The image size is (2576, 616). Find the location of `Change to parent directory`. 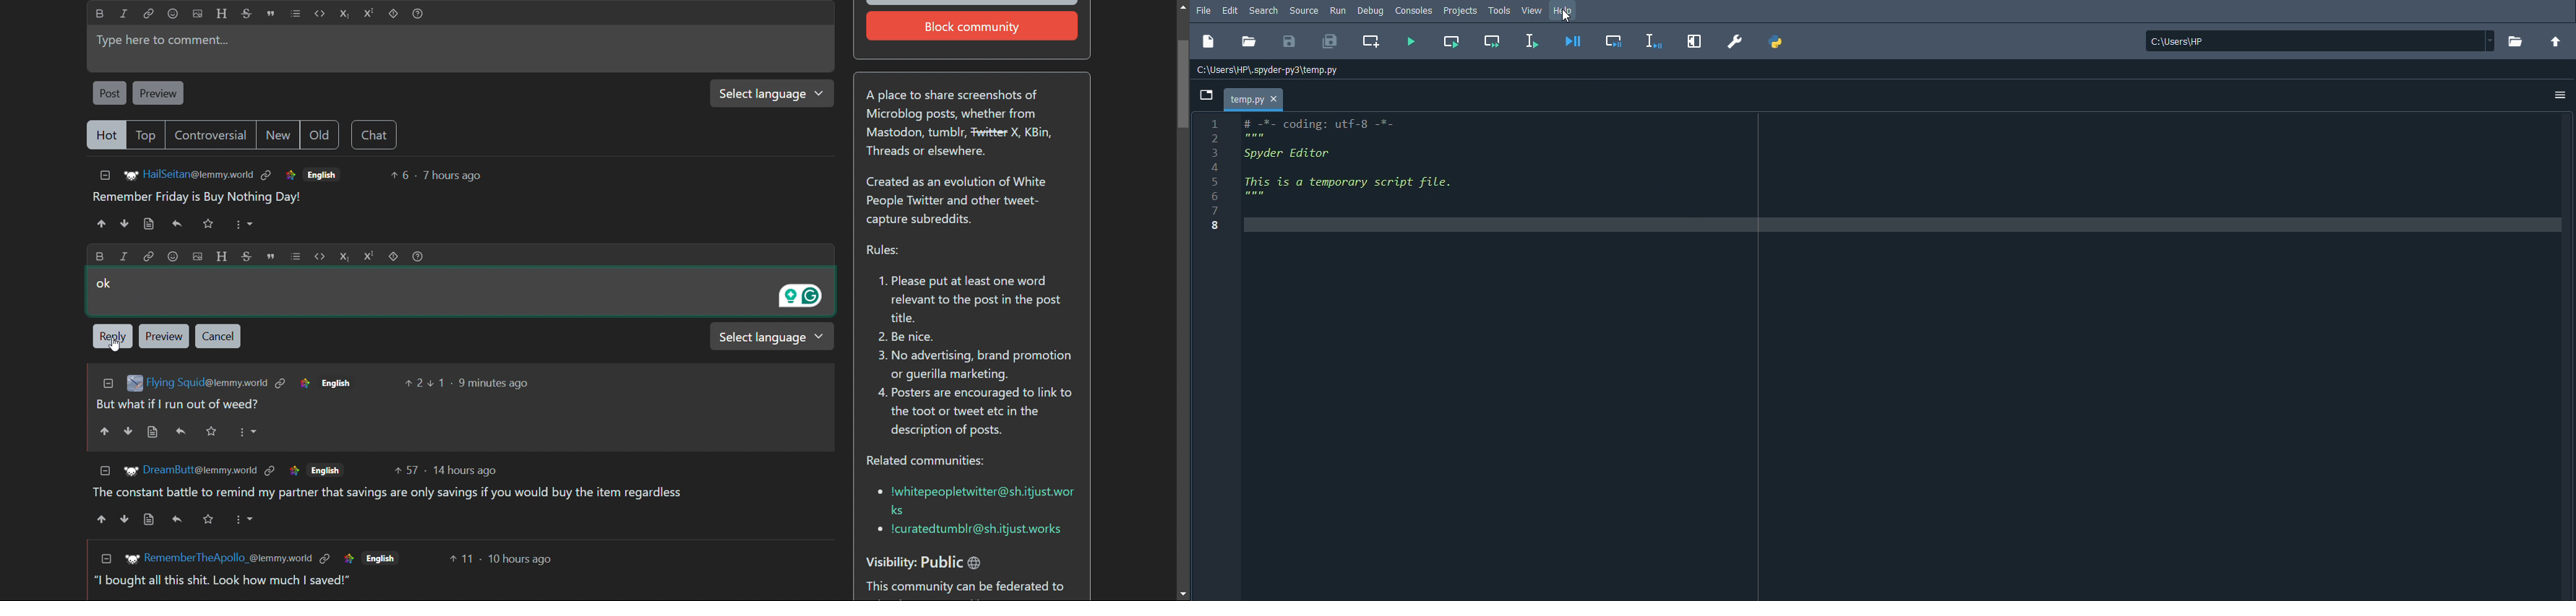

Change to parent directory is located at coordinates (2555, 41).